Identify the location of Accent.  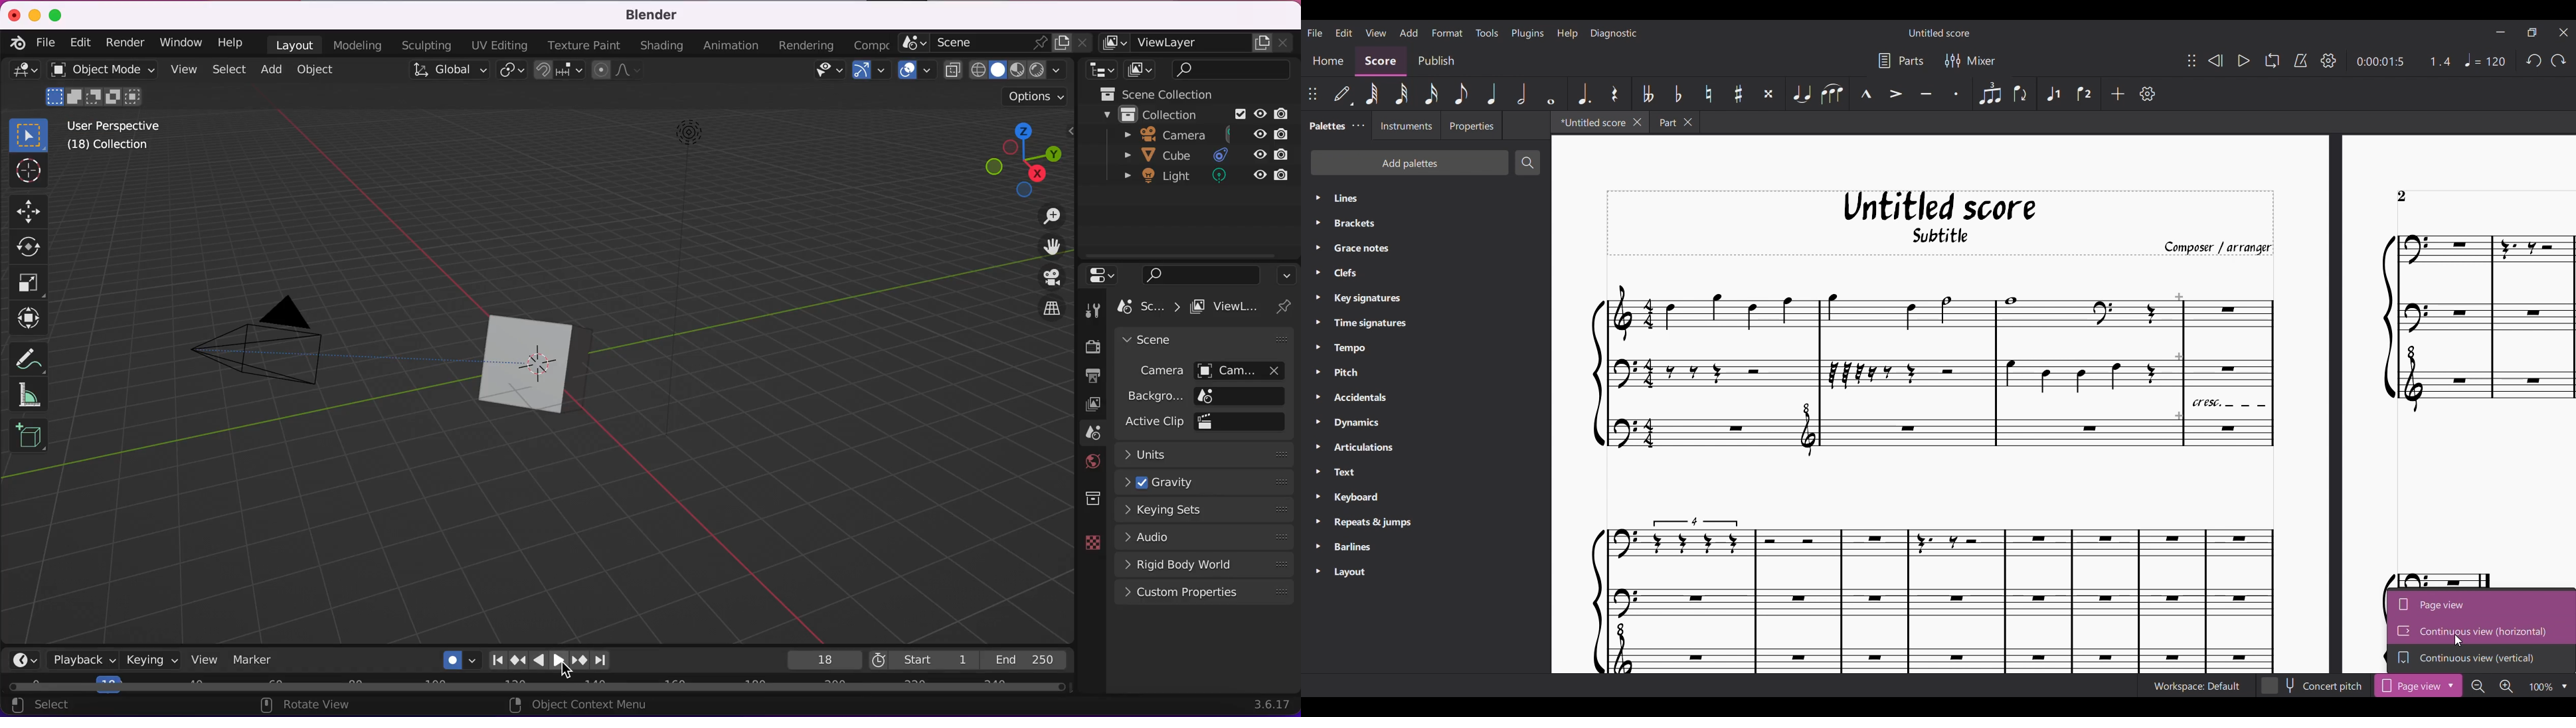
(1895, 94).